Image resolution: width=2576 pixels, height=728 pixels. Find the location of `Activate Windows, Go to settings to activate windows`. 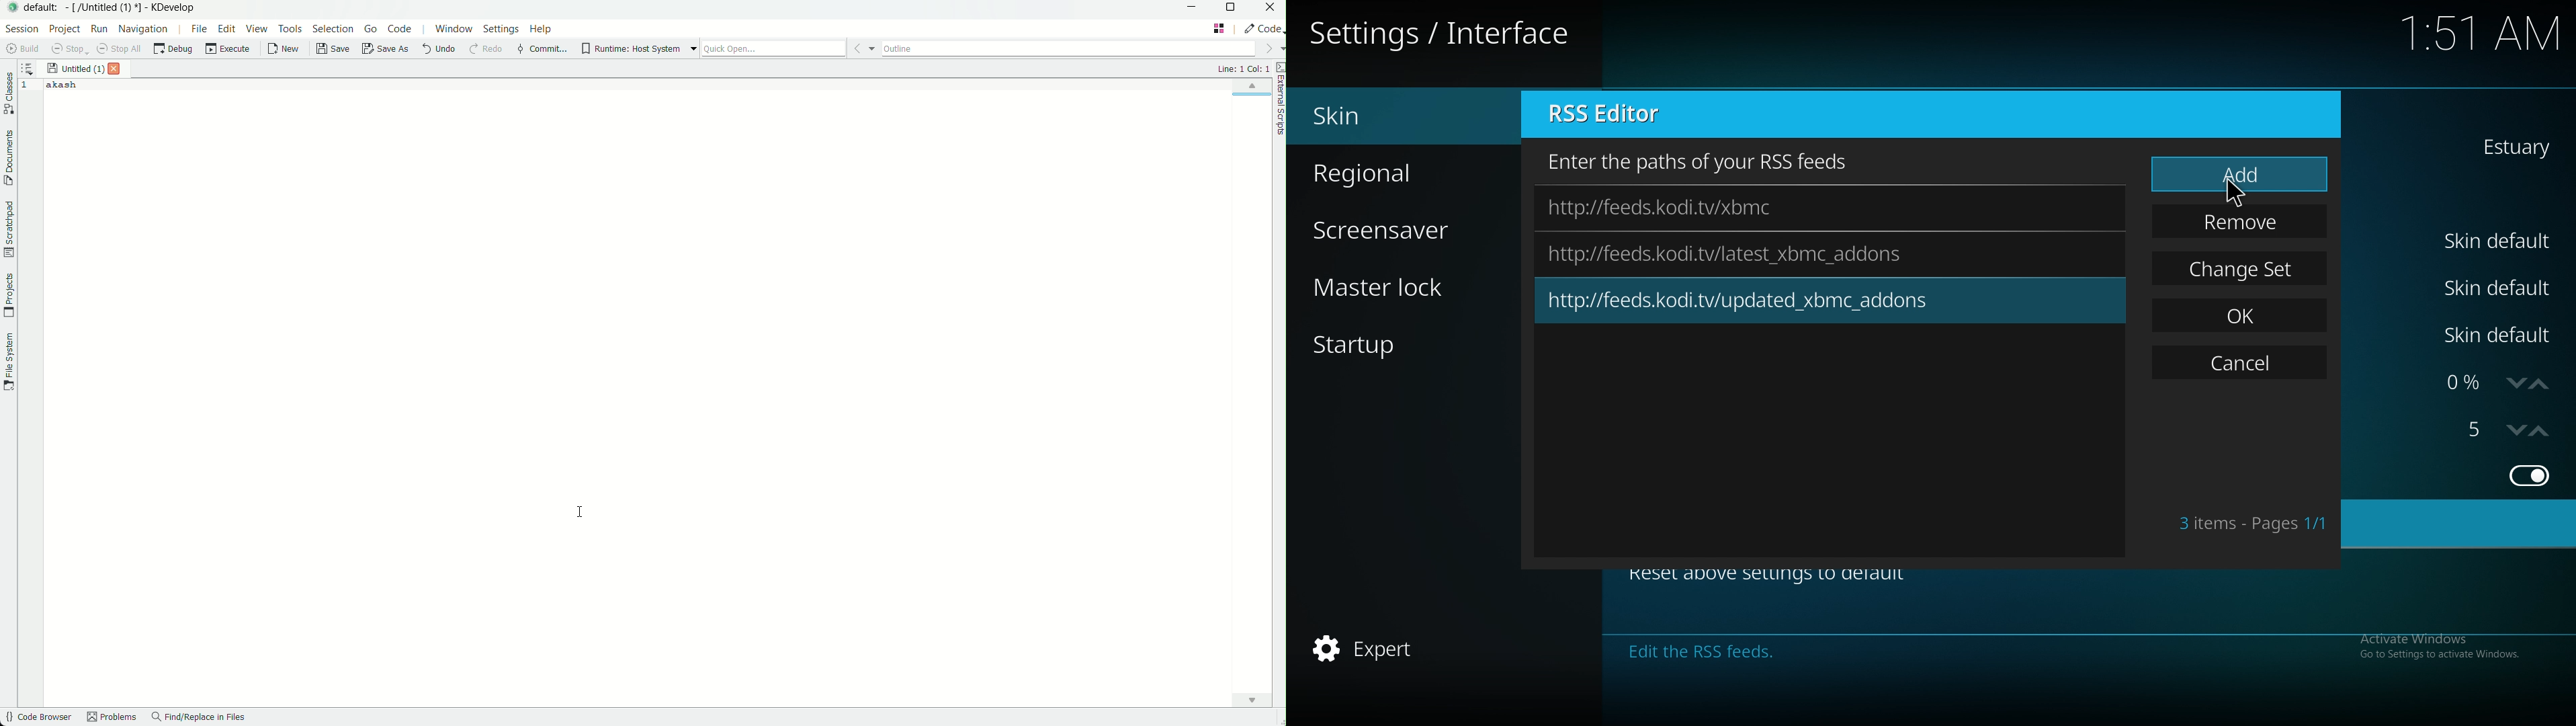

Activate Windows, Go to settings to activate windows is located at coordinates (2440, 648).